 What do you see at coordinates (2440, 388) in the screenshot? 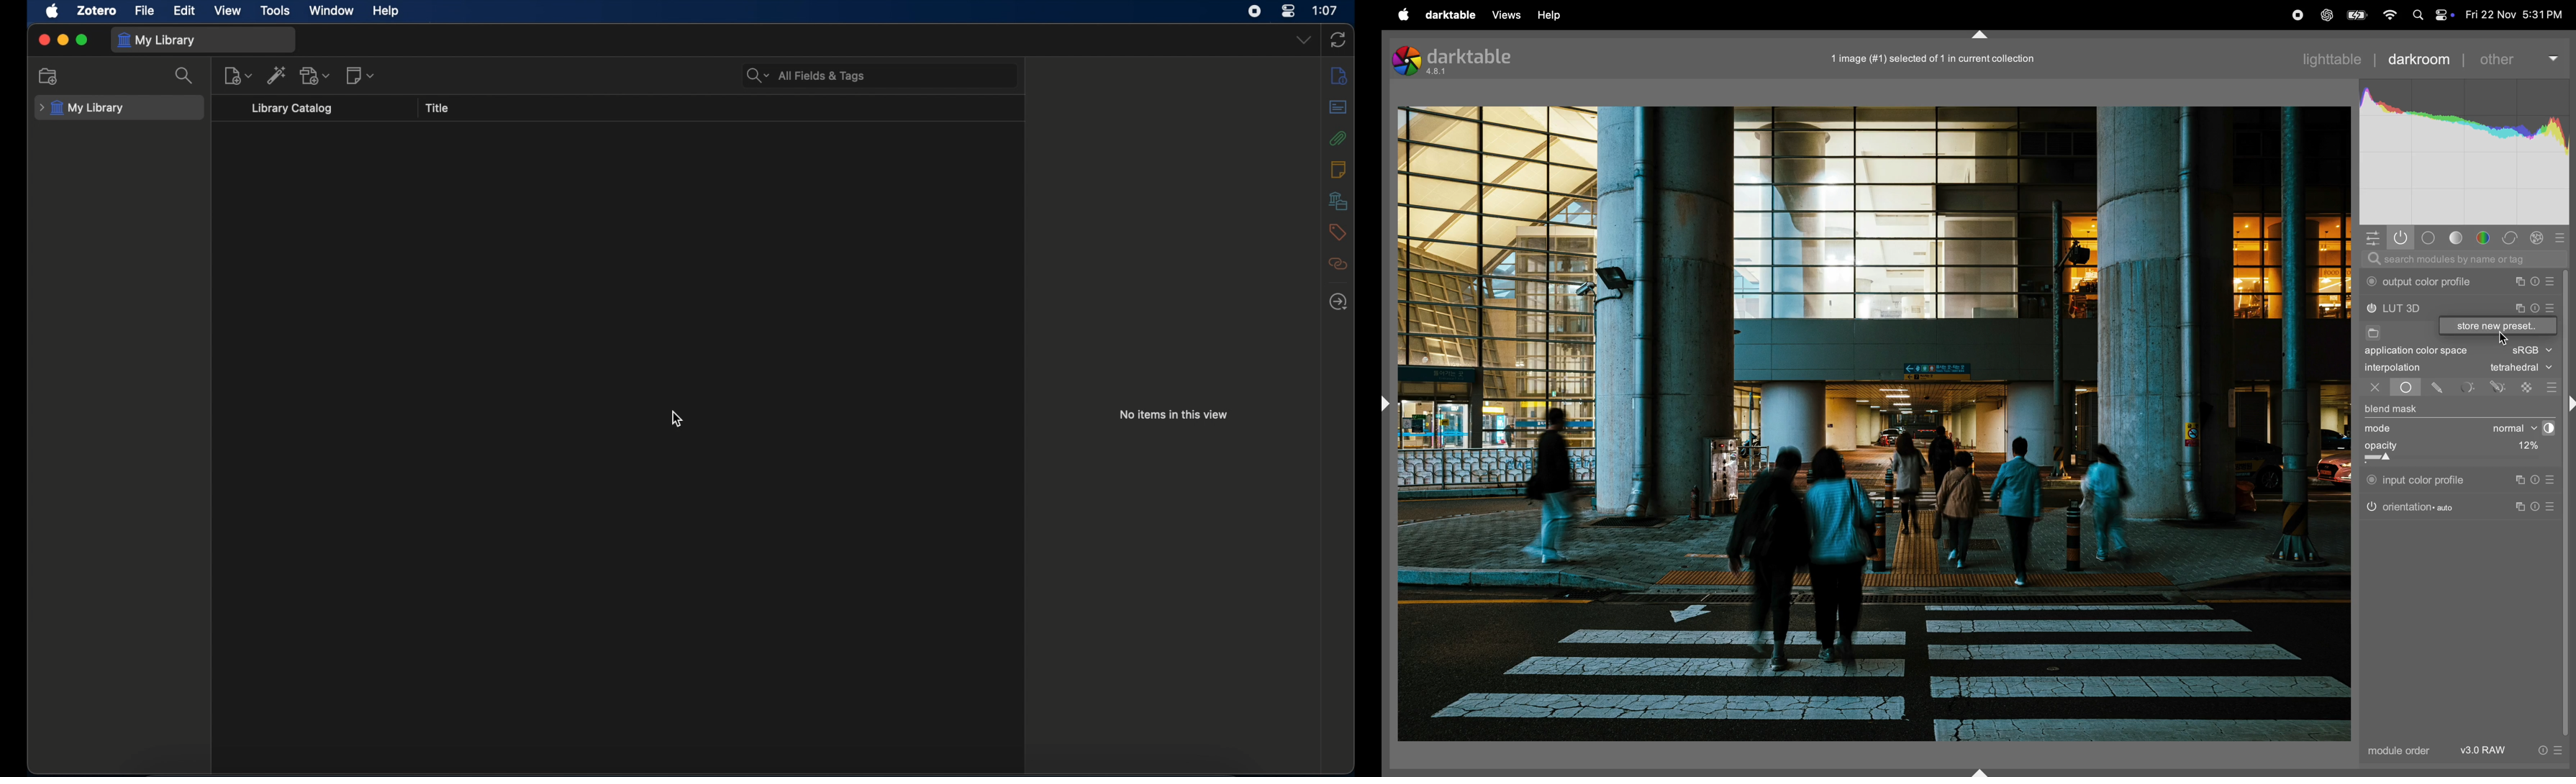
I see `drawn mask` at bounding box center [2440, 388].